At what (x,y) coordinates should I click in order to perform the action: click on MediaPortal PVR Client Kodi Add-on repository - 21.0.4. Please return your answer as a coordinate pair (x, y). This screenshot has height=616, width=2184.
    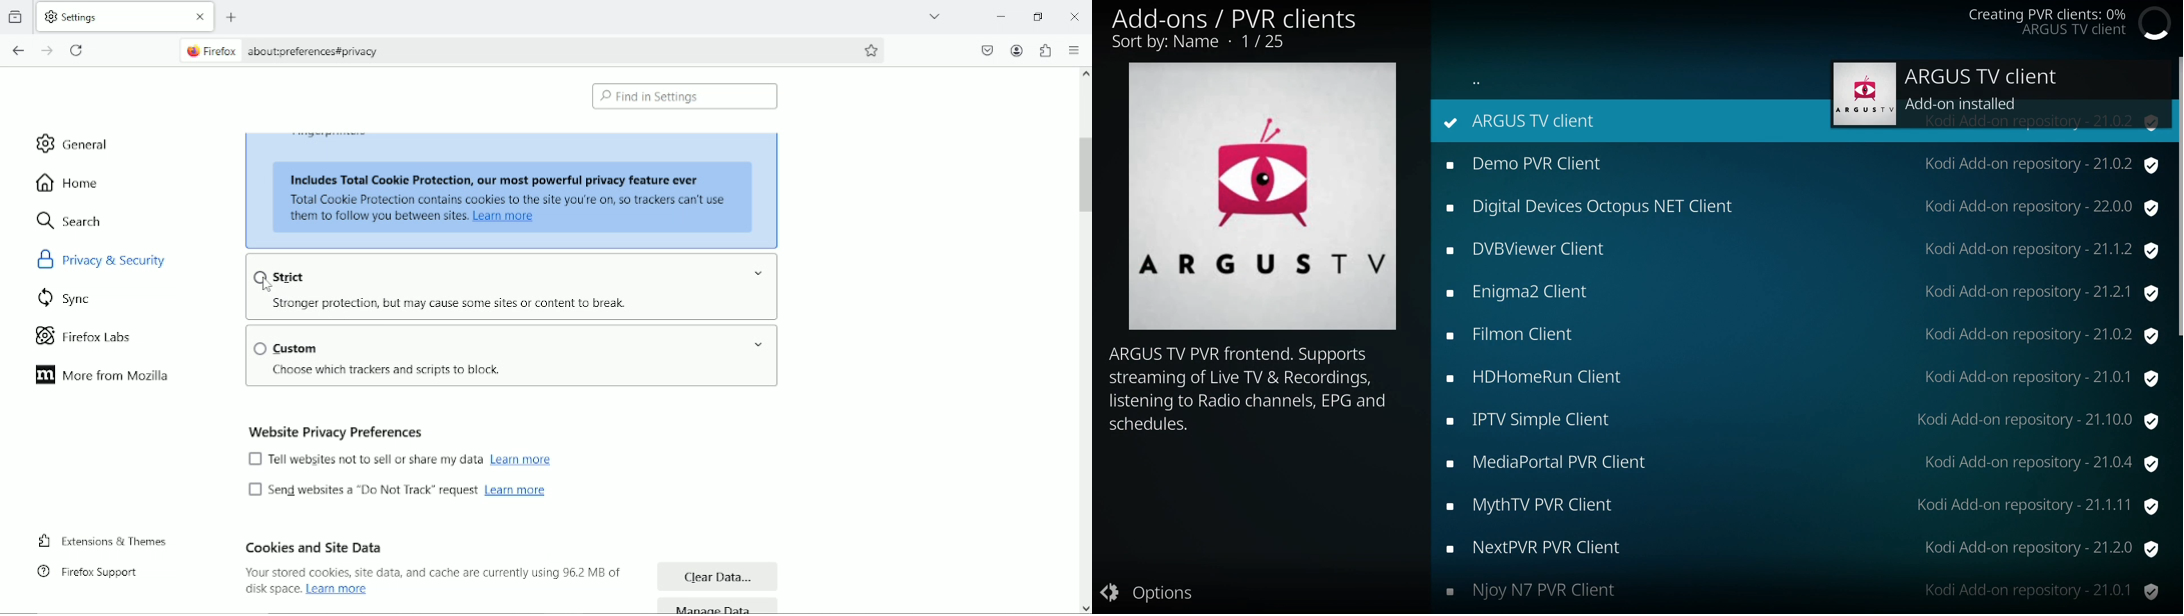
    Looking at the image, I should click on (1803, 462).